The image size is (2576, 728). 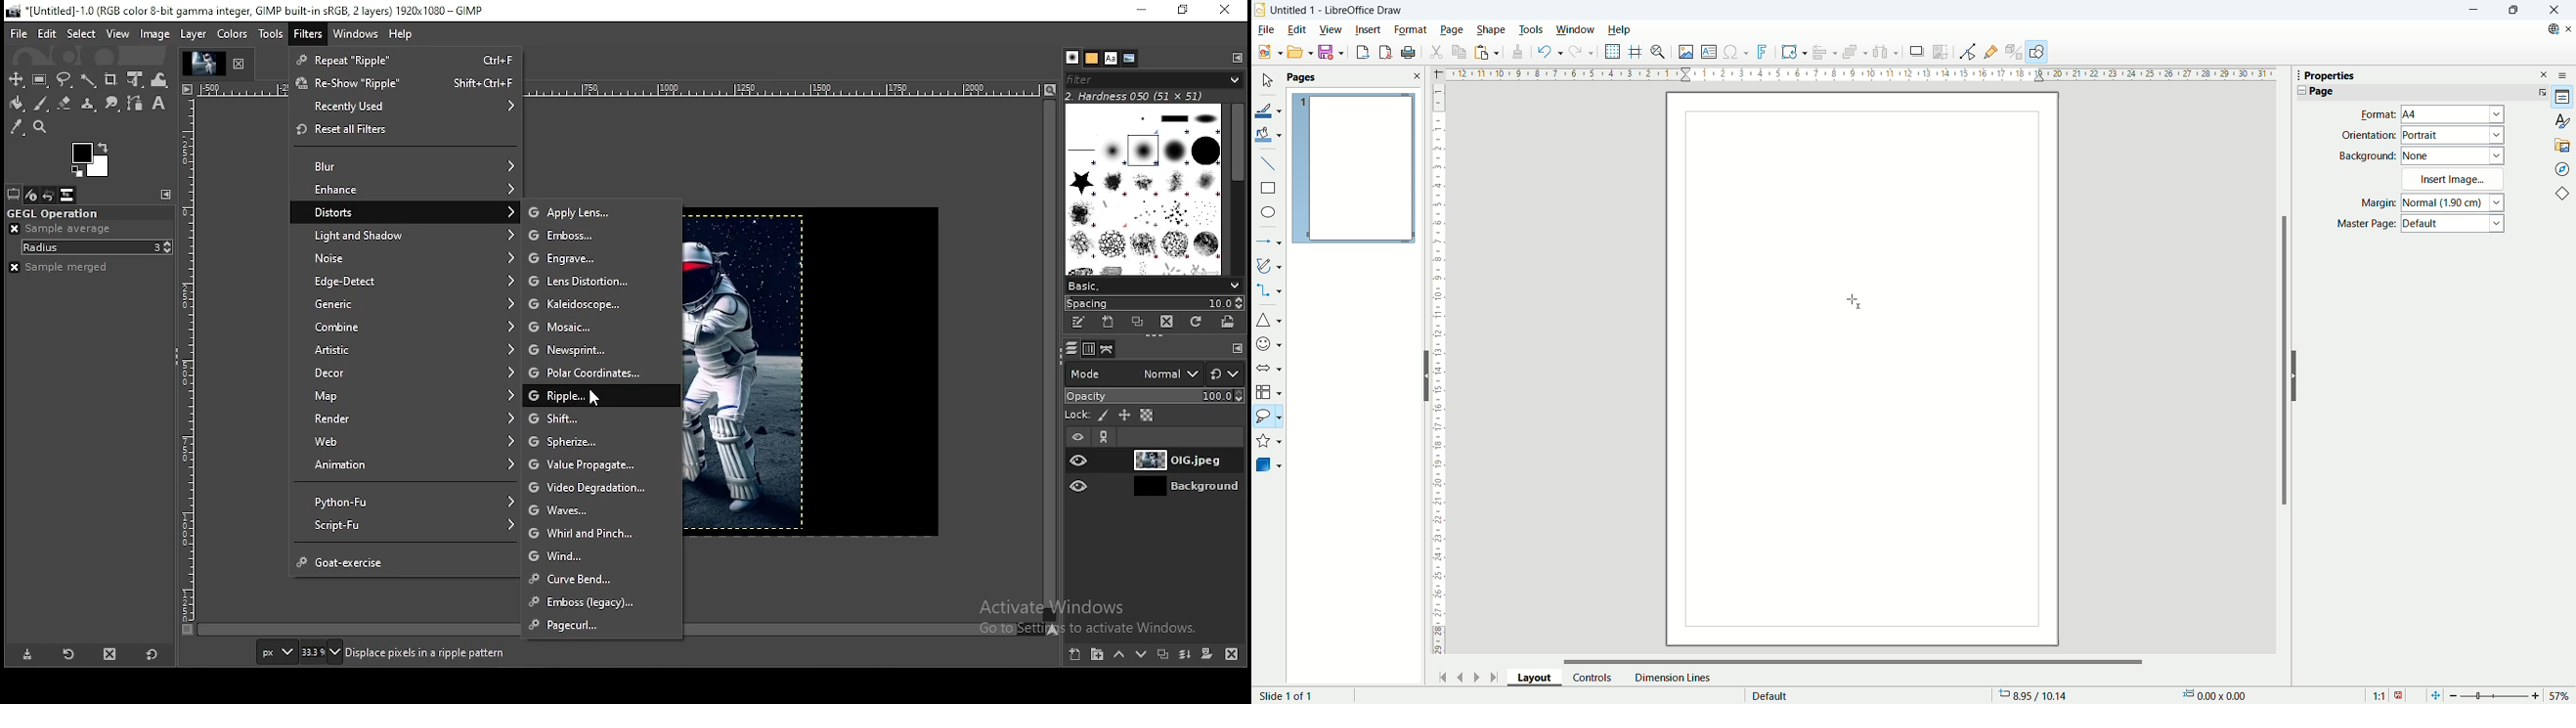 I want to click on fill color, so click(x=1269, y=134).